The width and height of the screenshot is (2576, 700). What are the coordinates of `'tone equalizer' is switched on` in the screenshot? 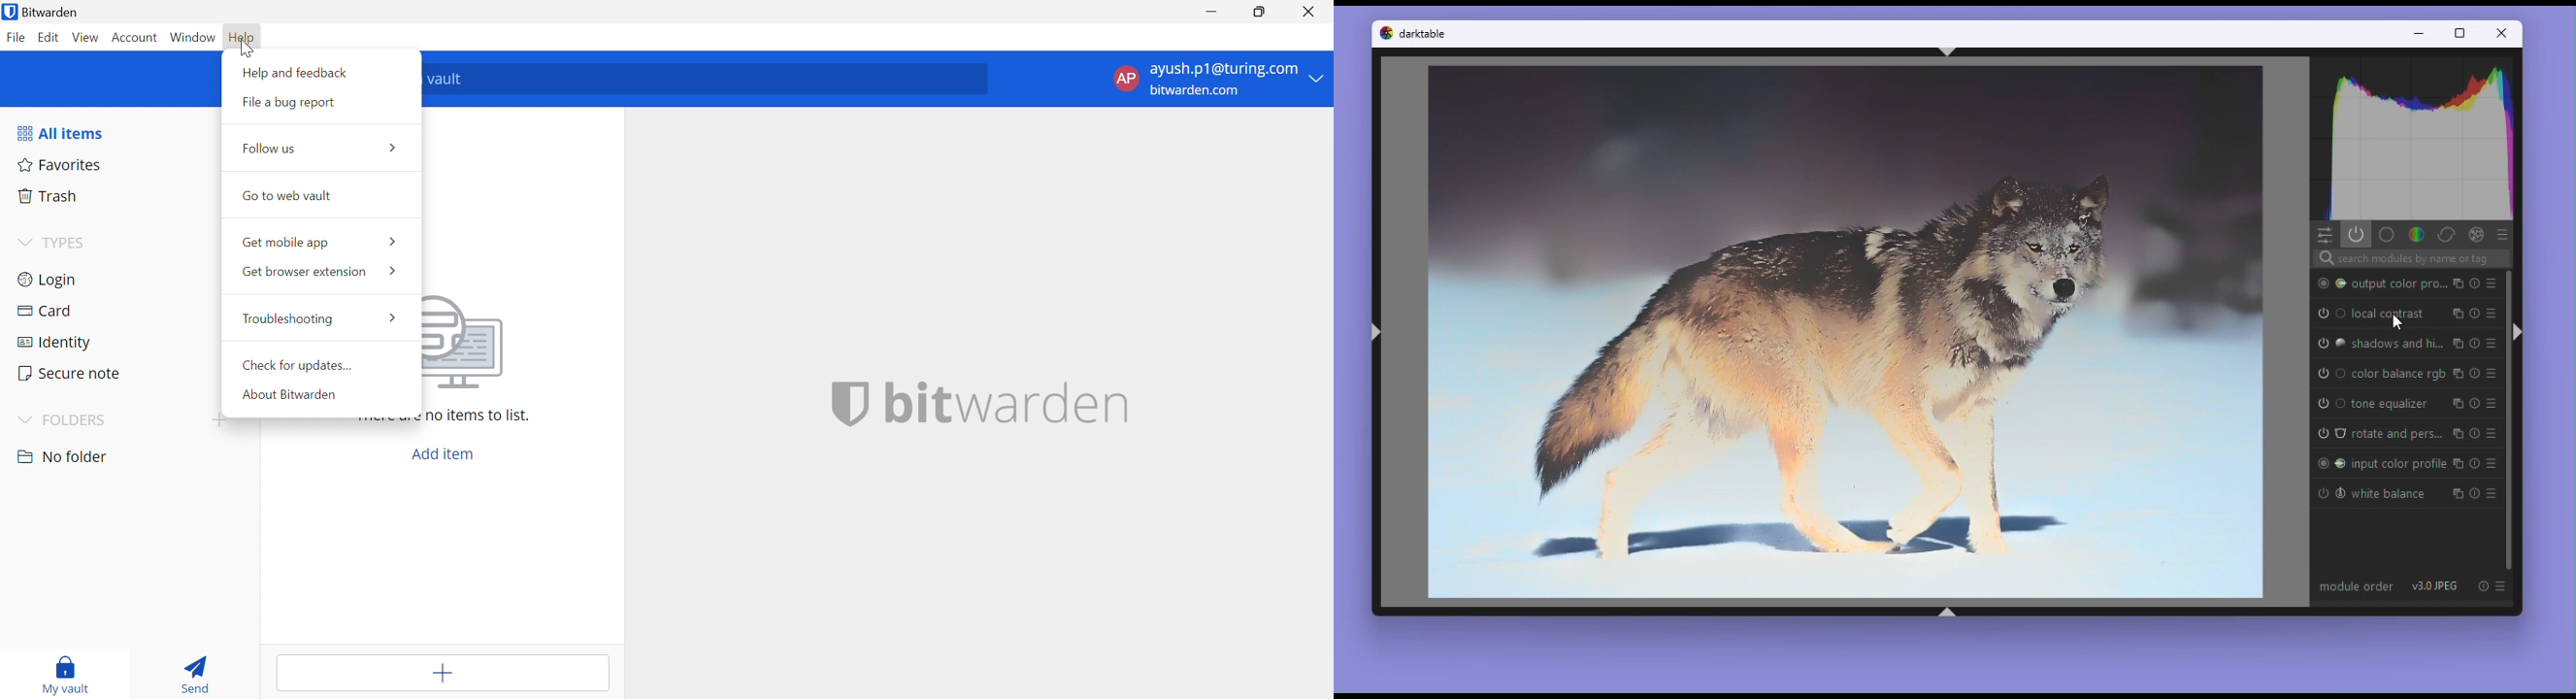 It's located at (2329, 404).